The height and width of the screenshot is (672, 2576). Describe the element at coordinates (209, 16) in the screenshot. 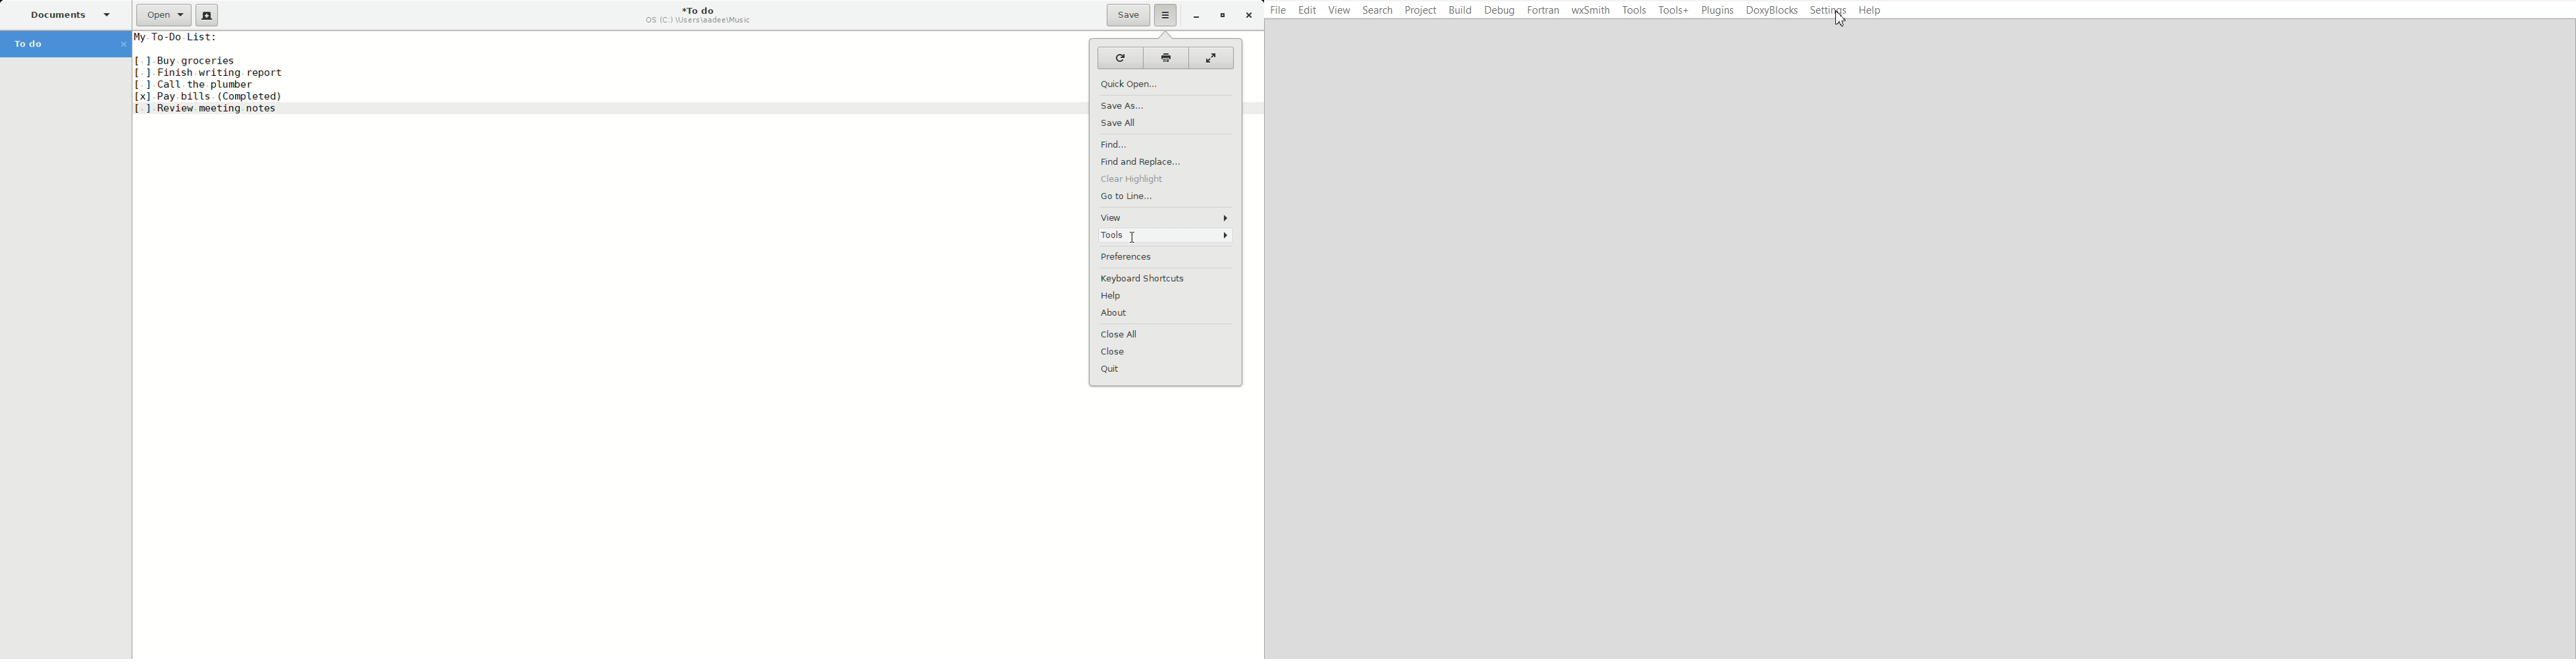

I see `New` at that location.